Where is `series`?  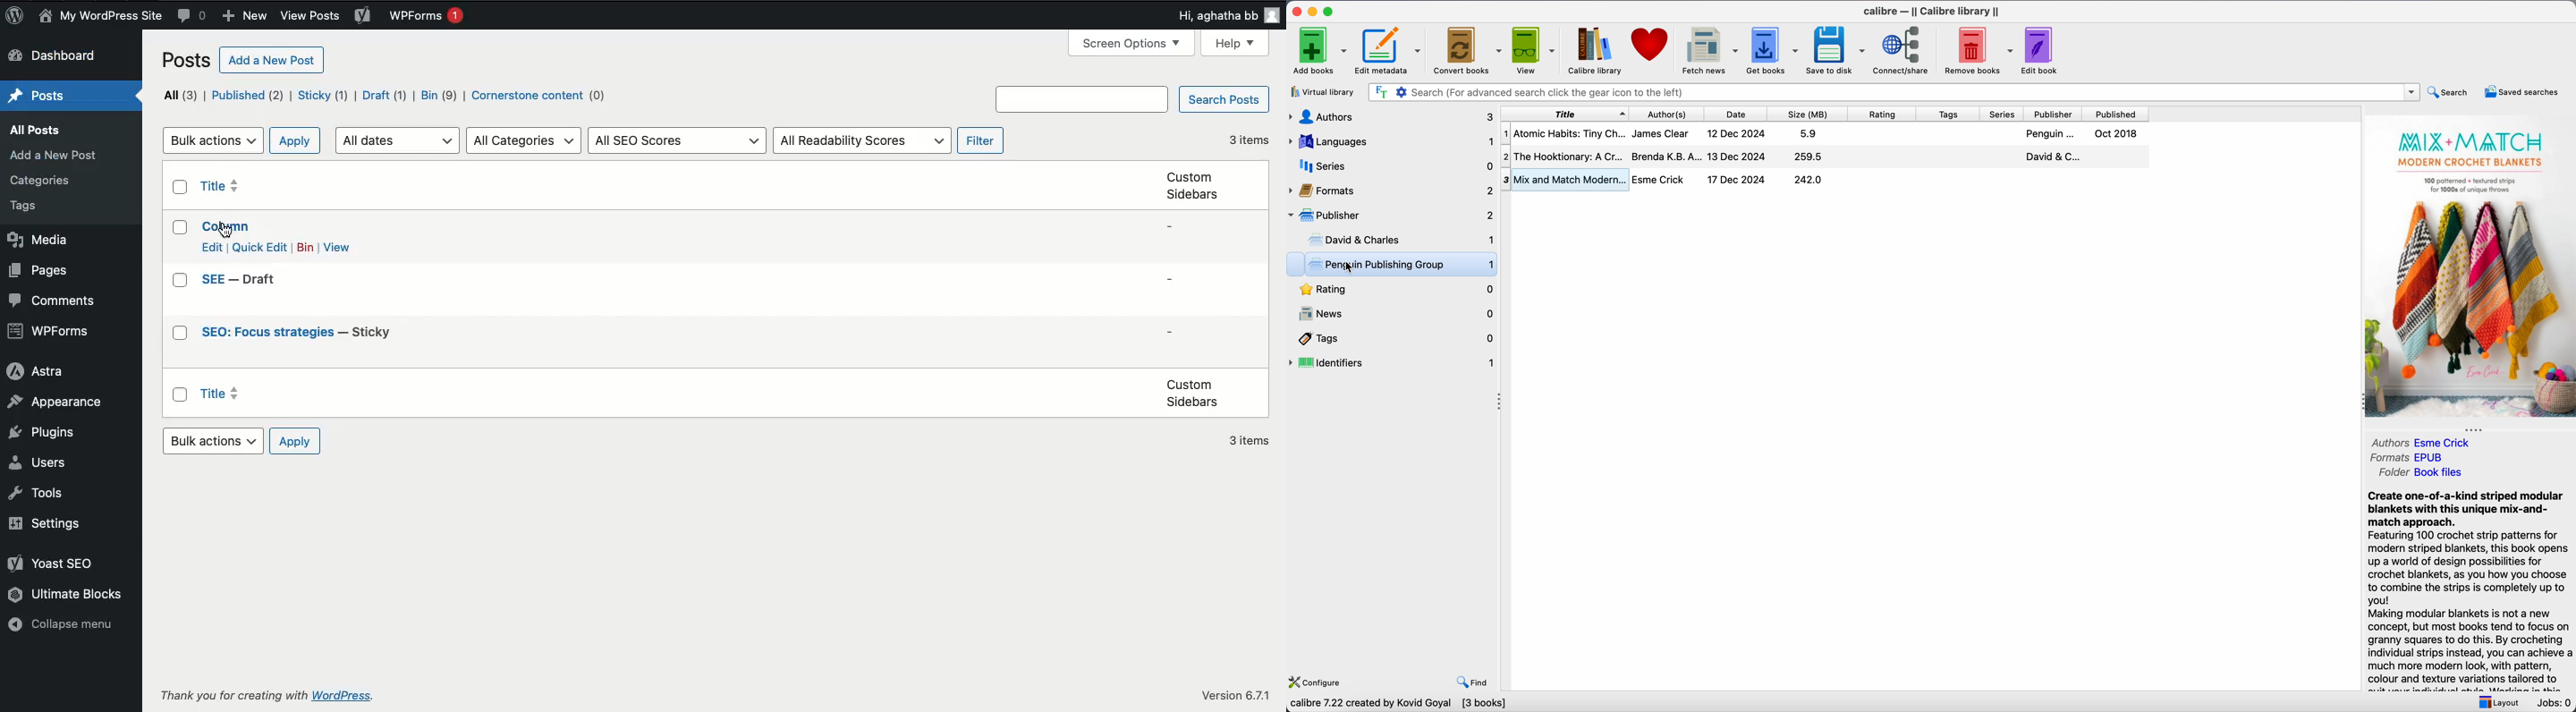 series is located at coordinates (1391, 166).